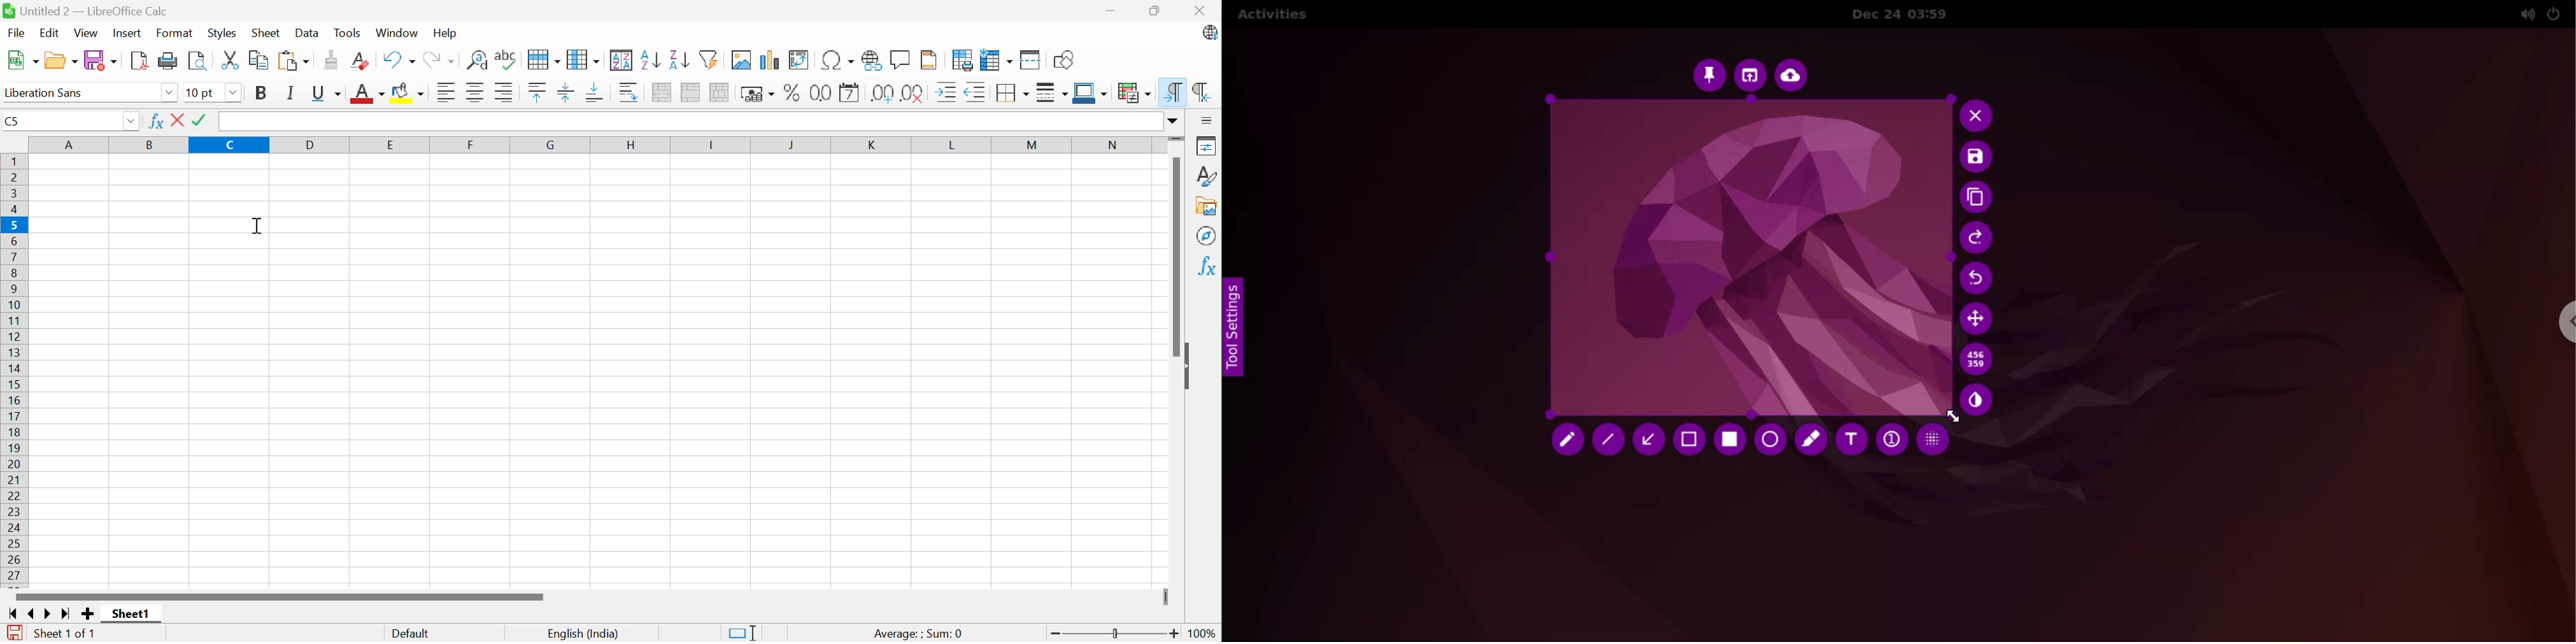  What do you see at coordinates (680, 60) in the screenshot?
I see `Sort descending` at bounding box center [680, 60].